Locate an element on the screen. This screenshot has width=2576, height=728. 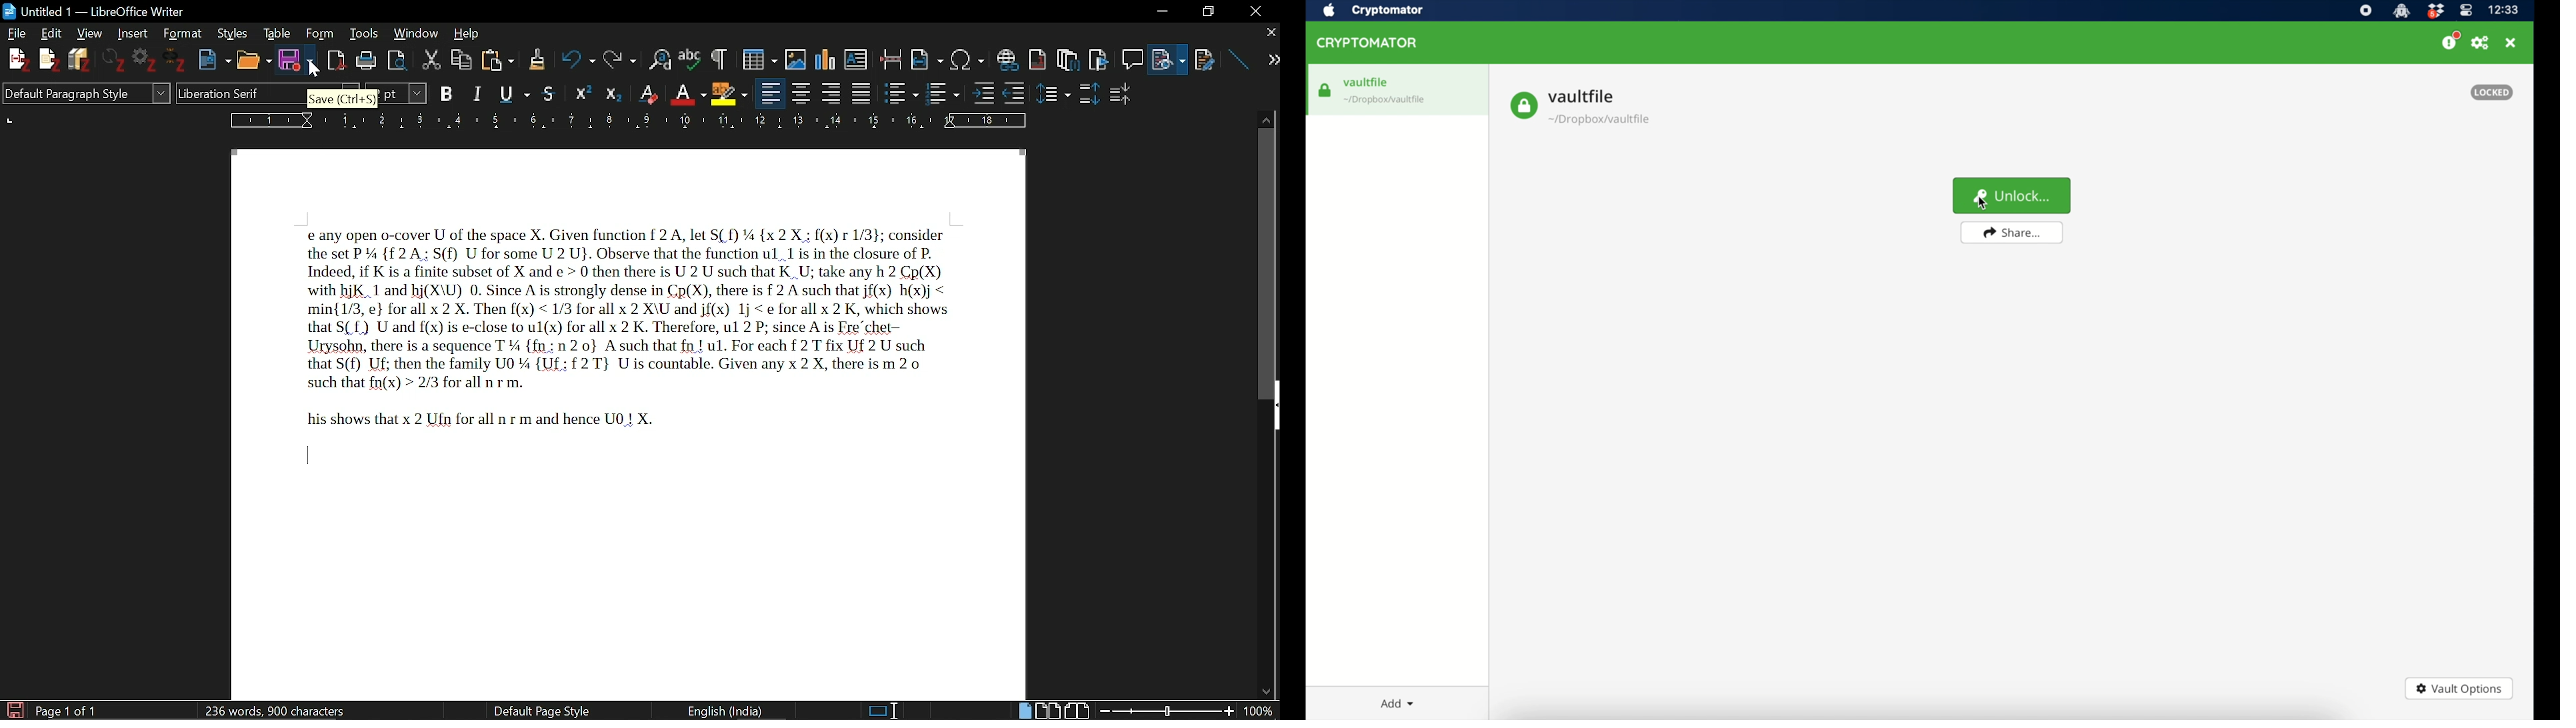
Paste is located at coordinates (499, 59).